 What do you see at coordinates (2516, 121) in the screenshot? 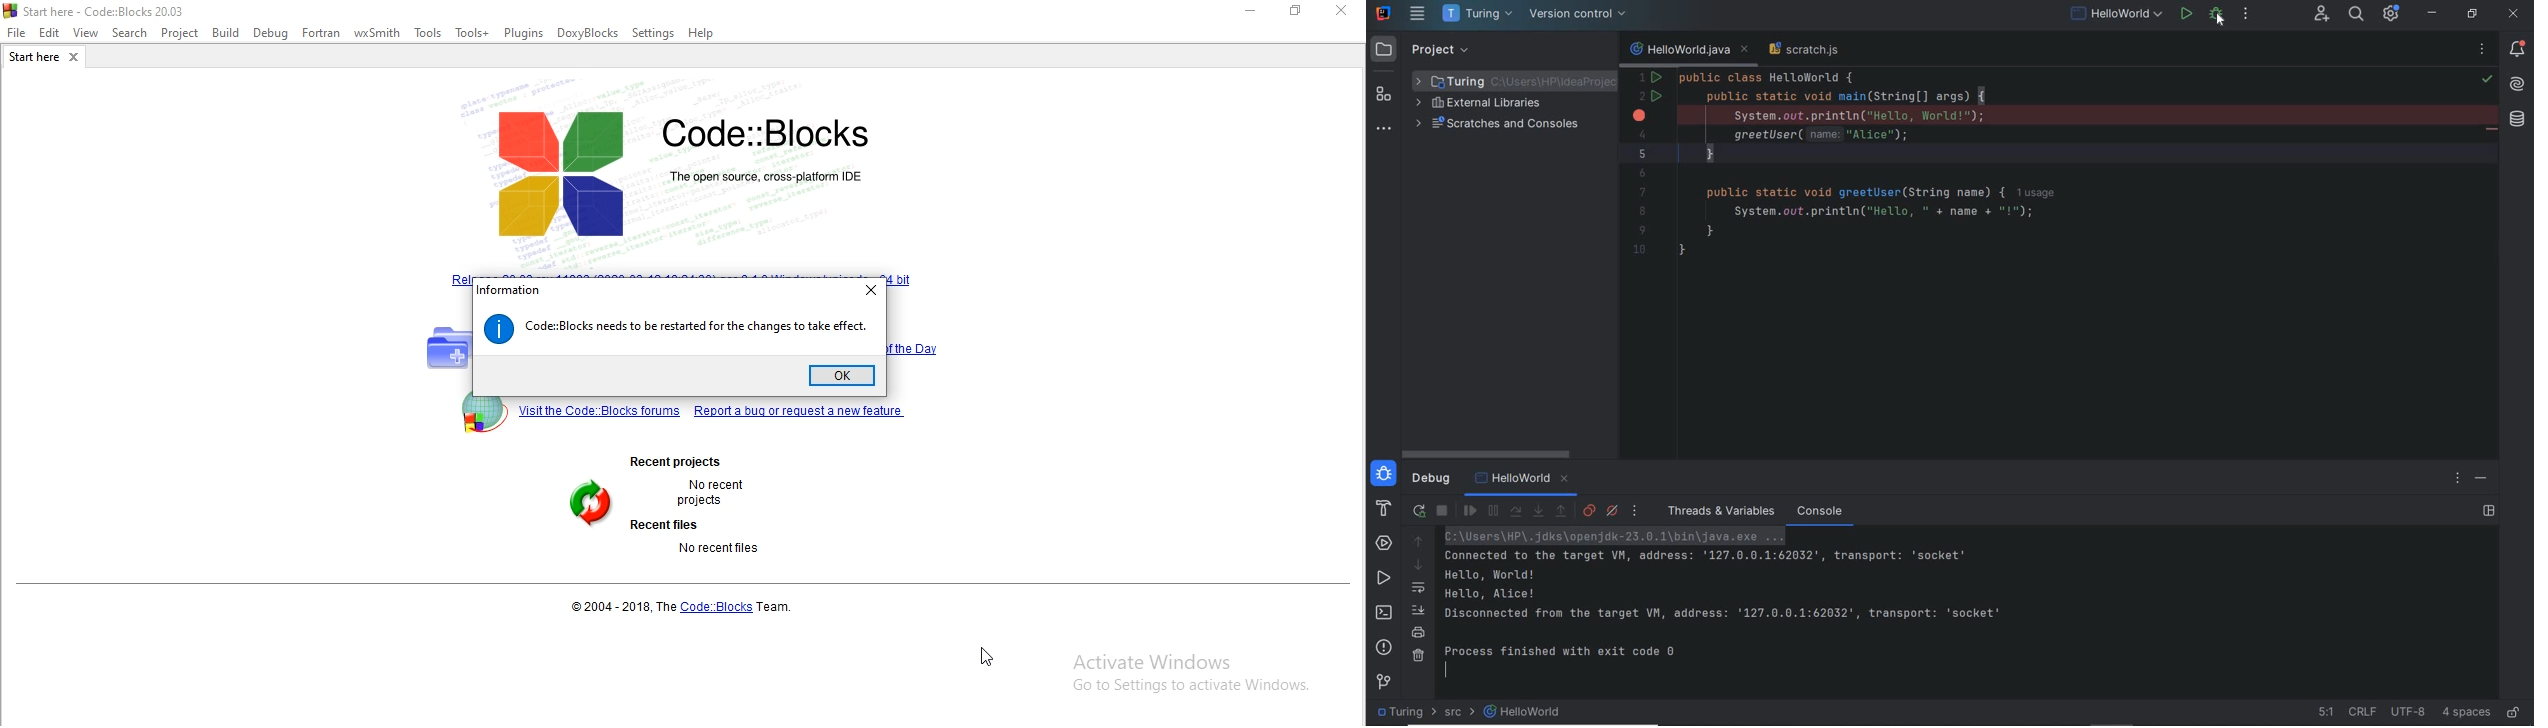
I see `database` at bounding box center [2516, 121].